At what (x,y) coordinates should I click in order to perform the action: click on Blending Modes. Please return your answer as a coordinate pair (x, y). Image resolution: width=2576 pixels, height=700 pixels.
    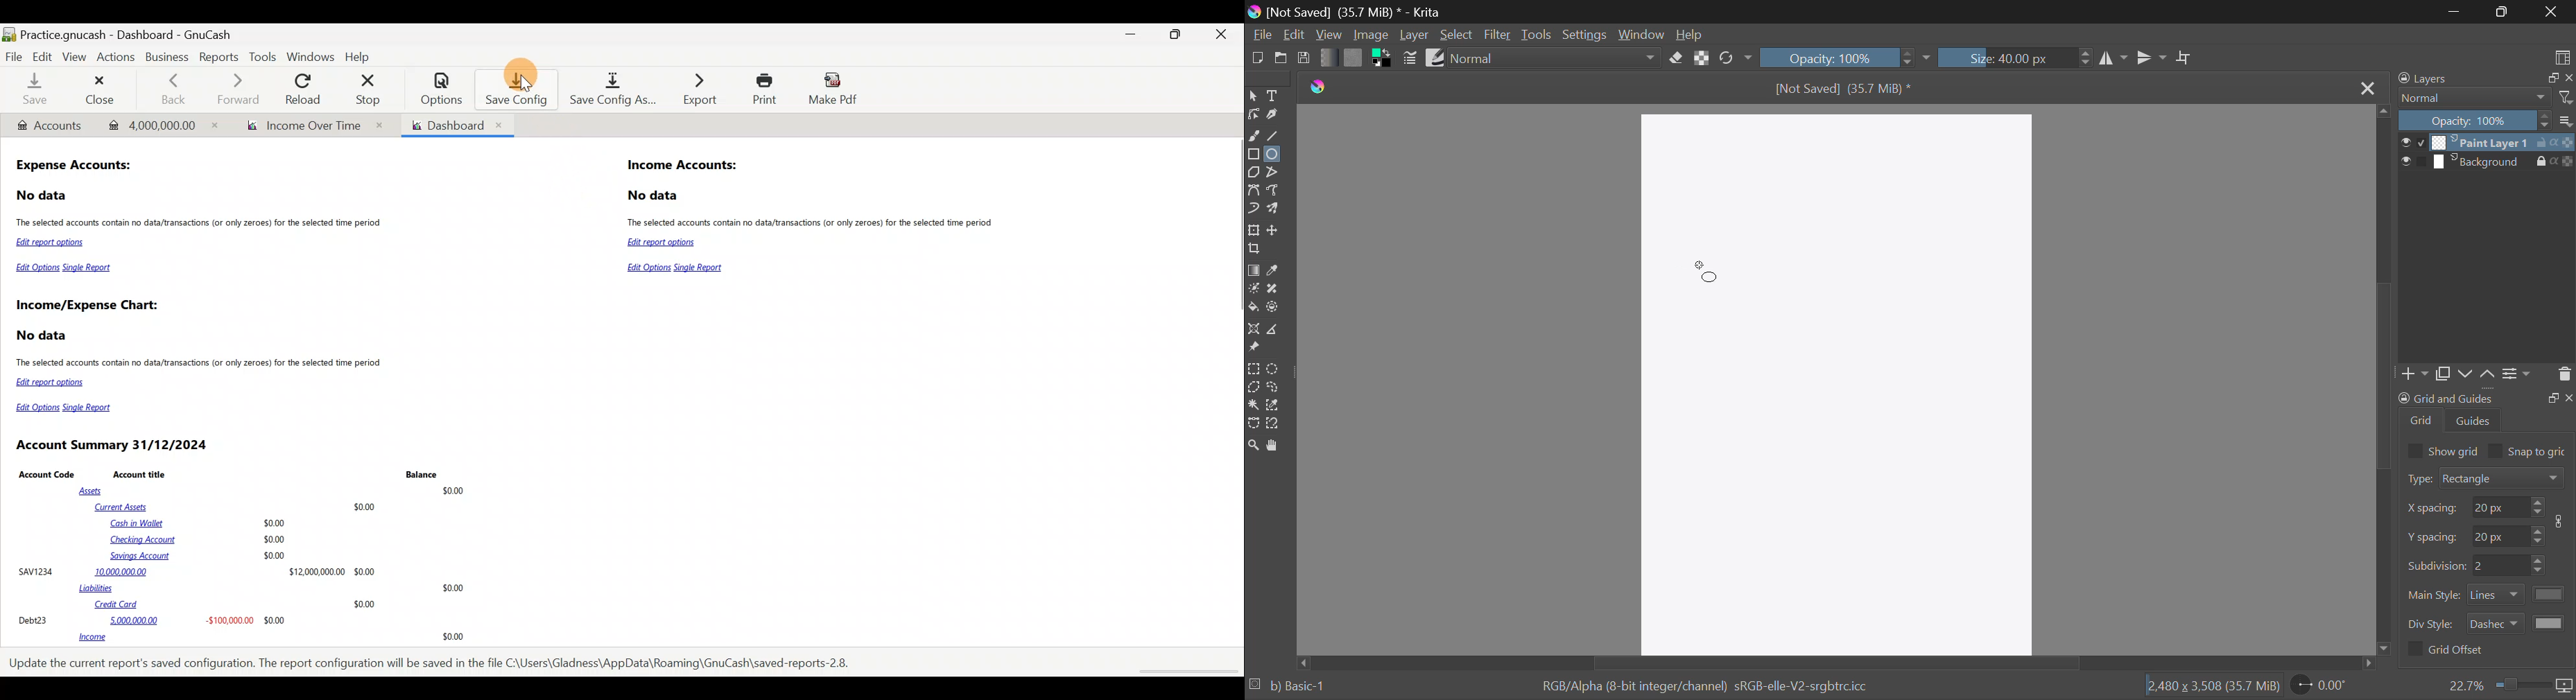
    Looking at the image, I should click on (2485, 98).